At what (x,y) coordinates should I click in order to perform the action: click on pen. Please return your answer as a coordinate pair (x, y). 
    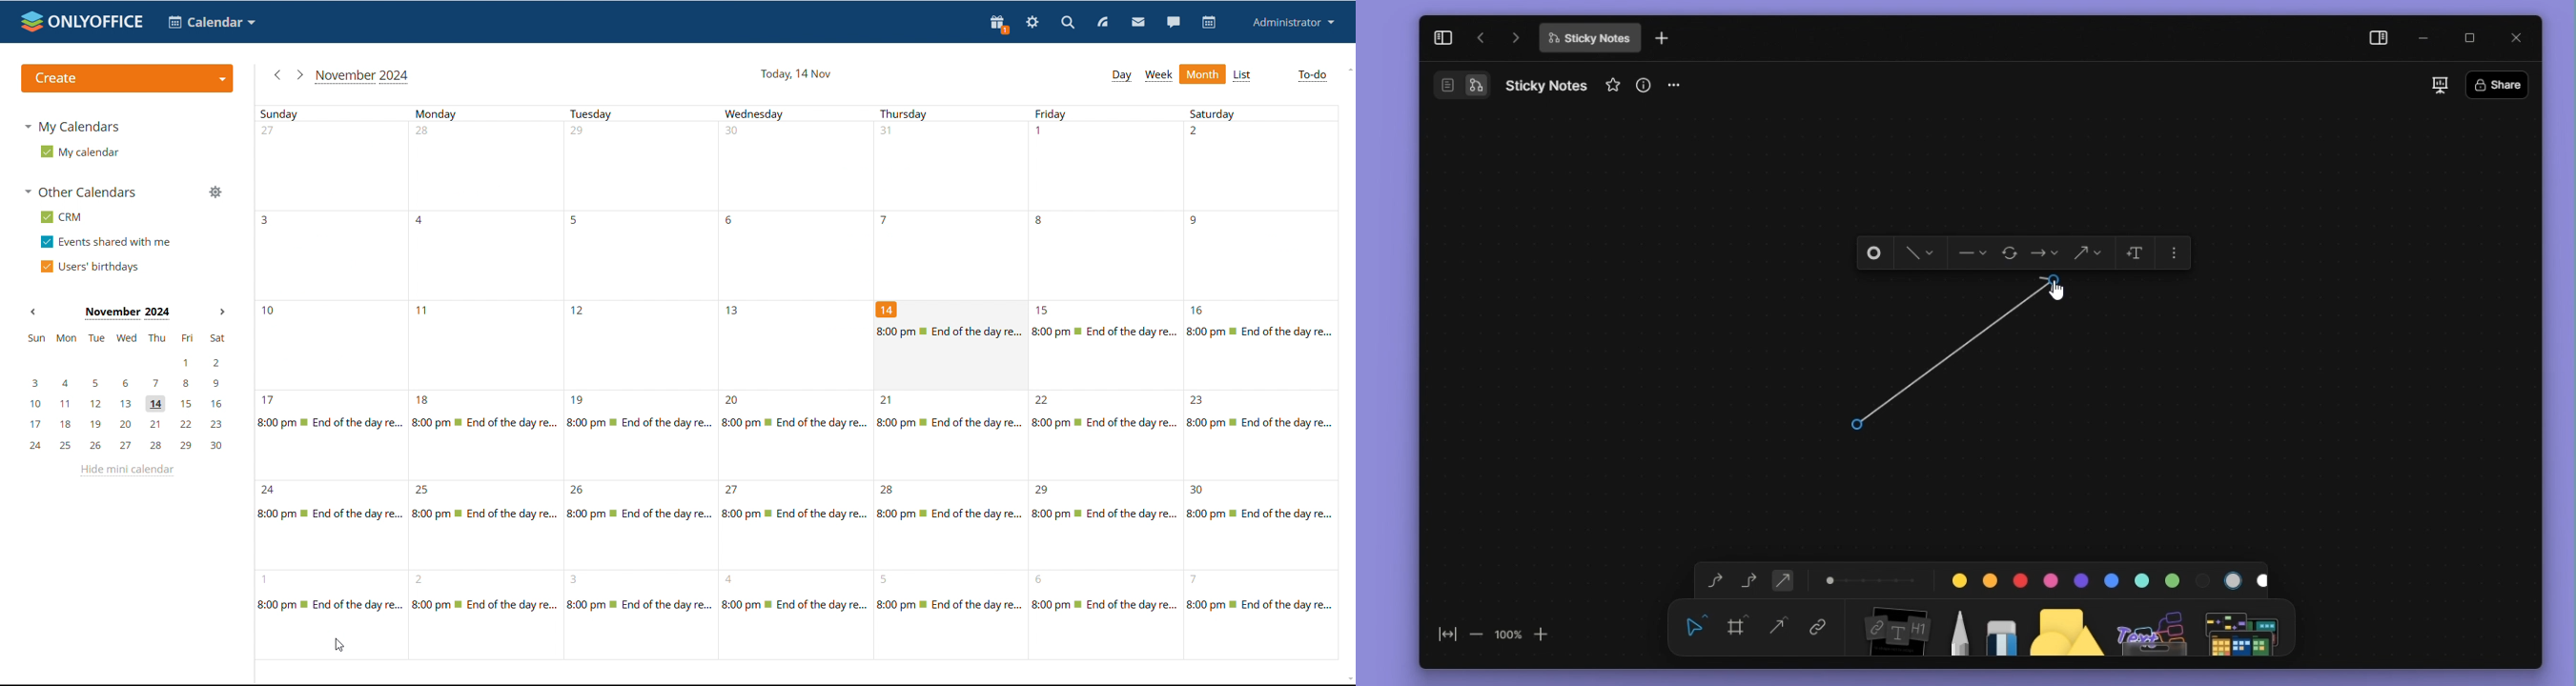
    Looking at the image, I should click on (1958, 626).